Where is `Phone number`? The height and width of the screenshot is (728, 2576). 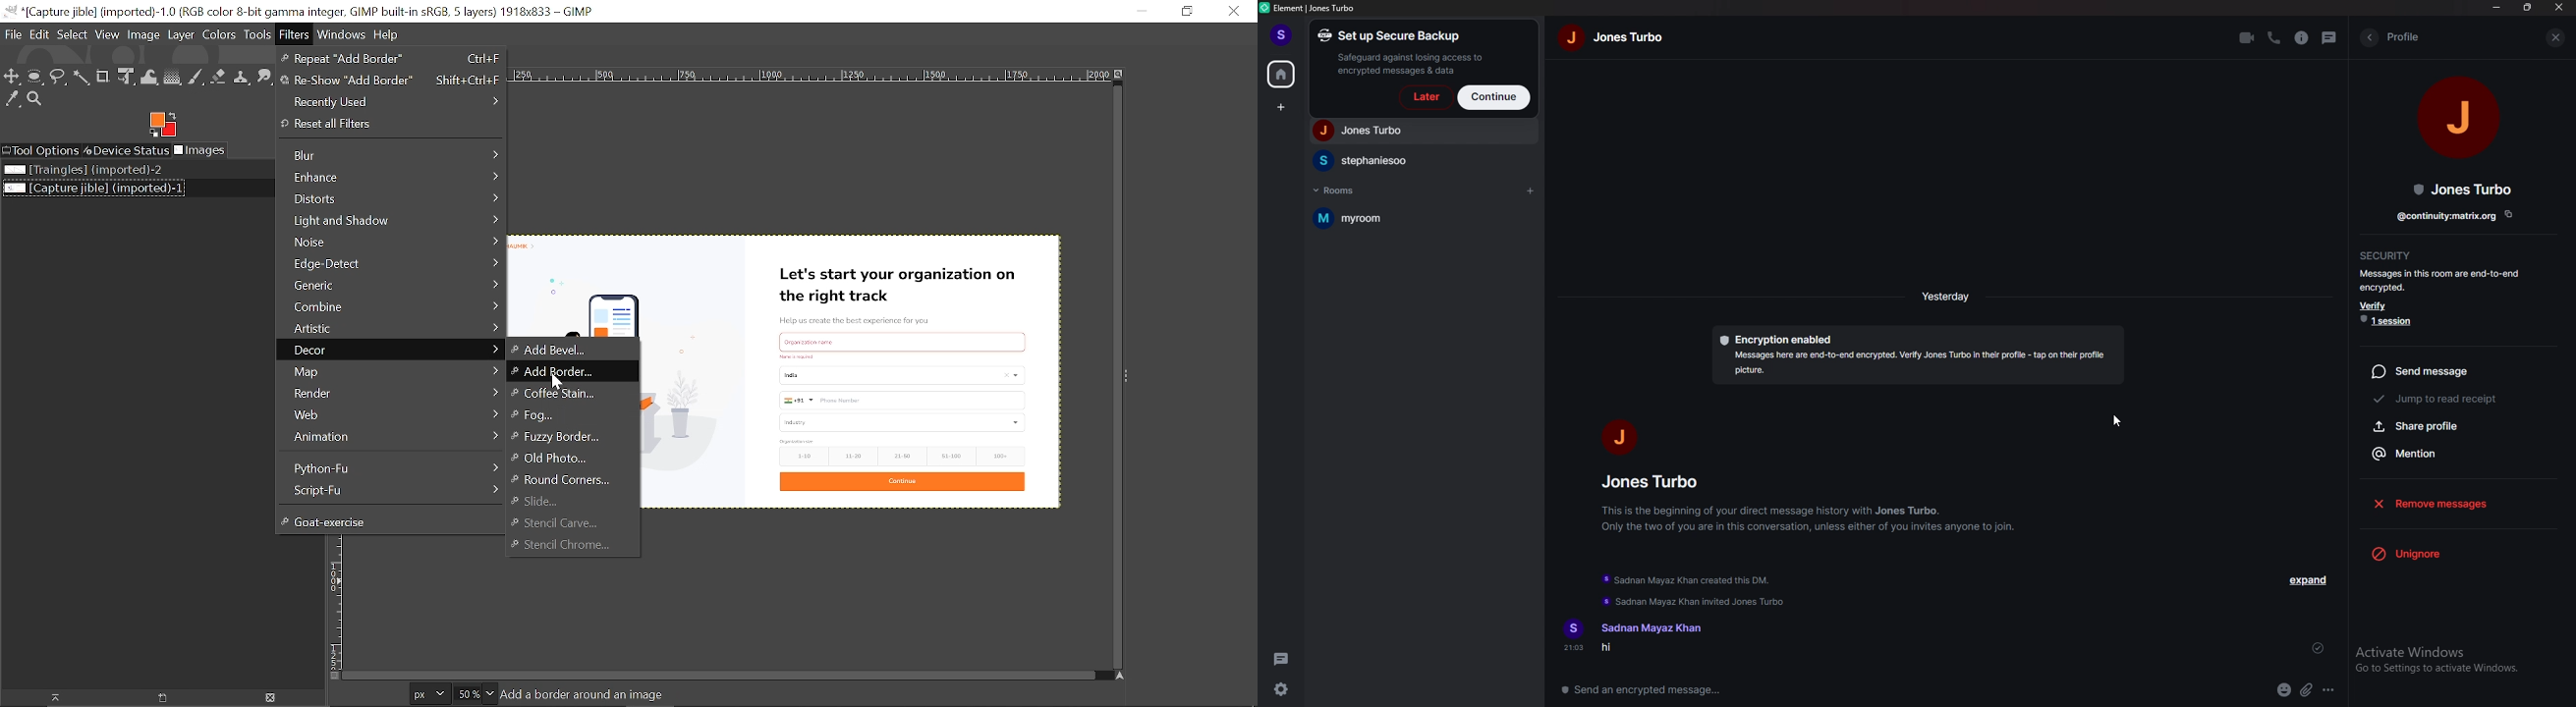 Phone number is located at coordinates (905, 400).